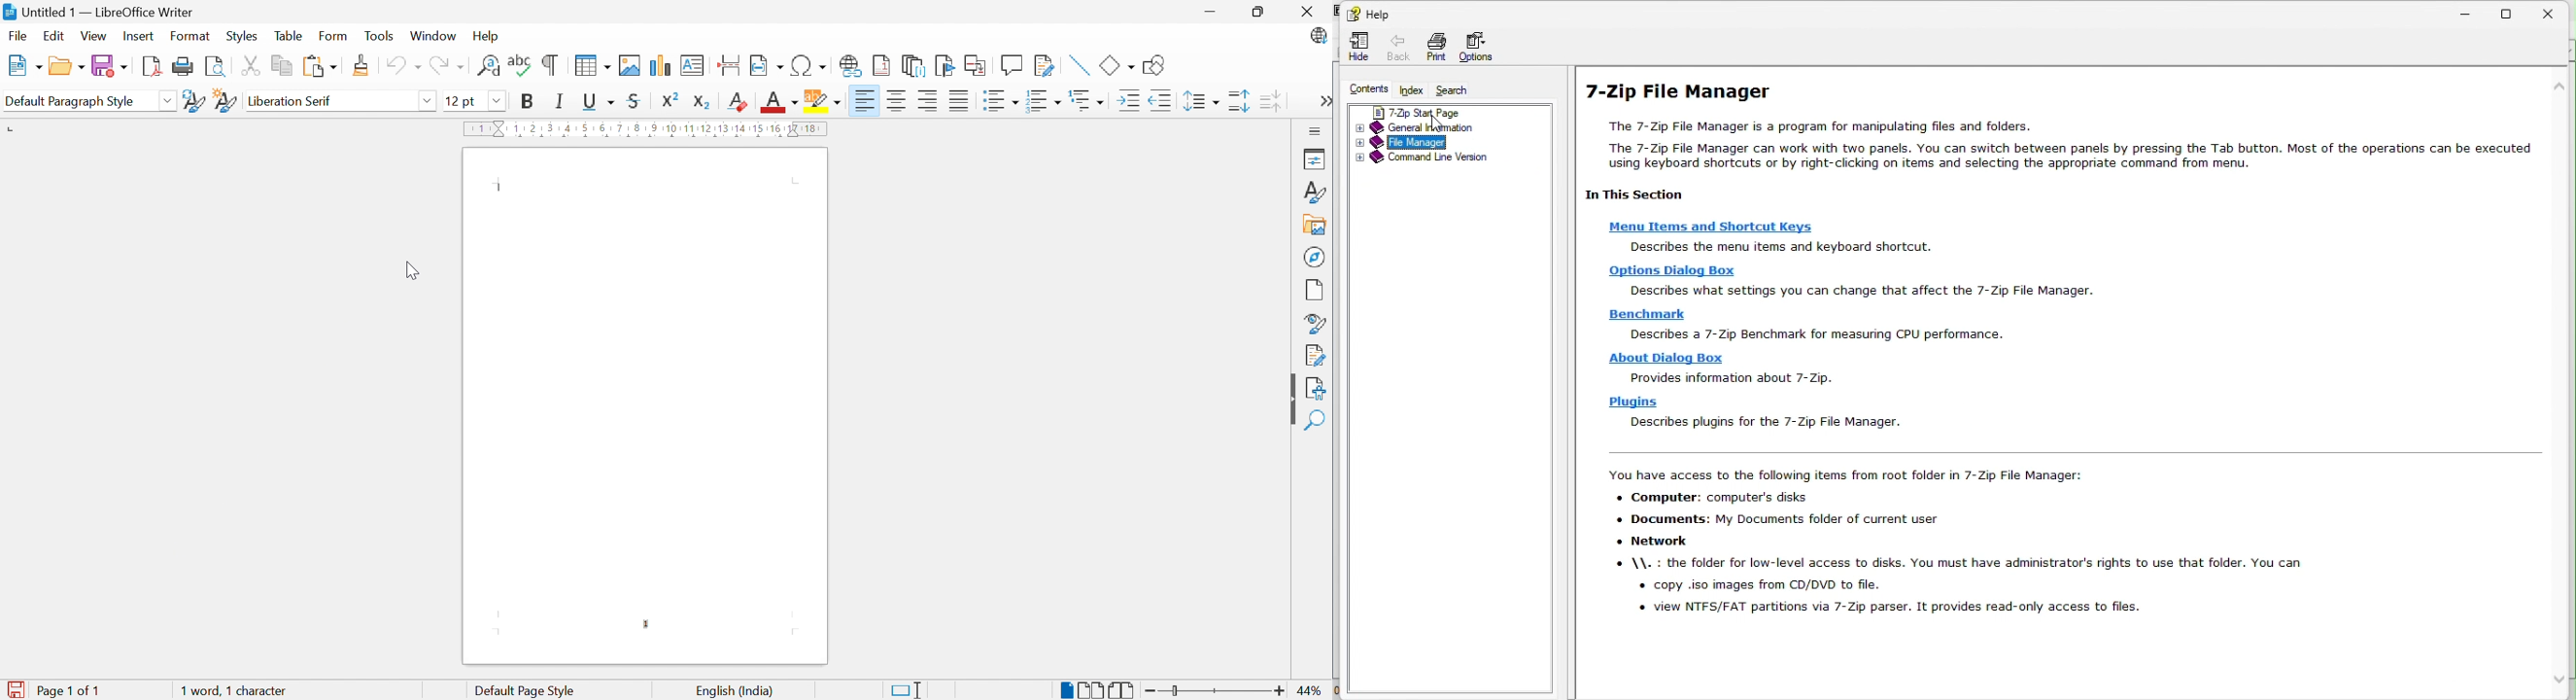 The image size is (2576, 700). What do you see at coordinates (550, 65) in the screenshot?
I see `Toggle formatting marks` at bounding box center [550, 65].